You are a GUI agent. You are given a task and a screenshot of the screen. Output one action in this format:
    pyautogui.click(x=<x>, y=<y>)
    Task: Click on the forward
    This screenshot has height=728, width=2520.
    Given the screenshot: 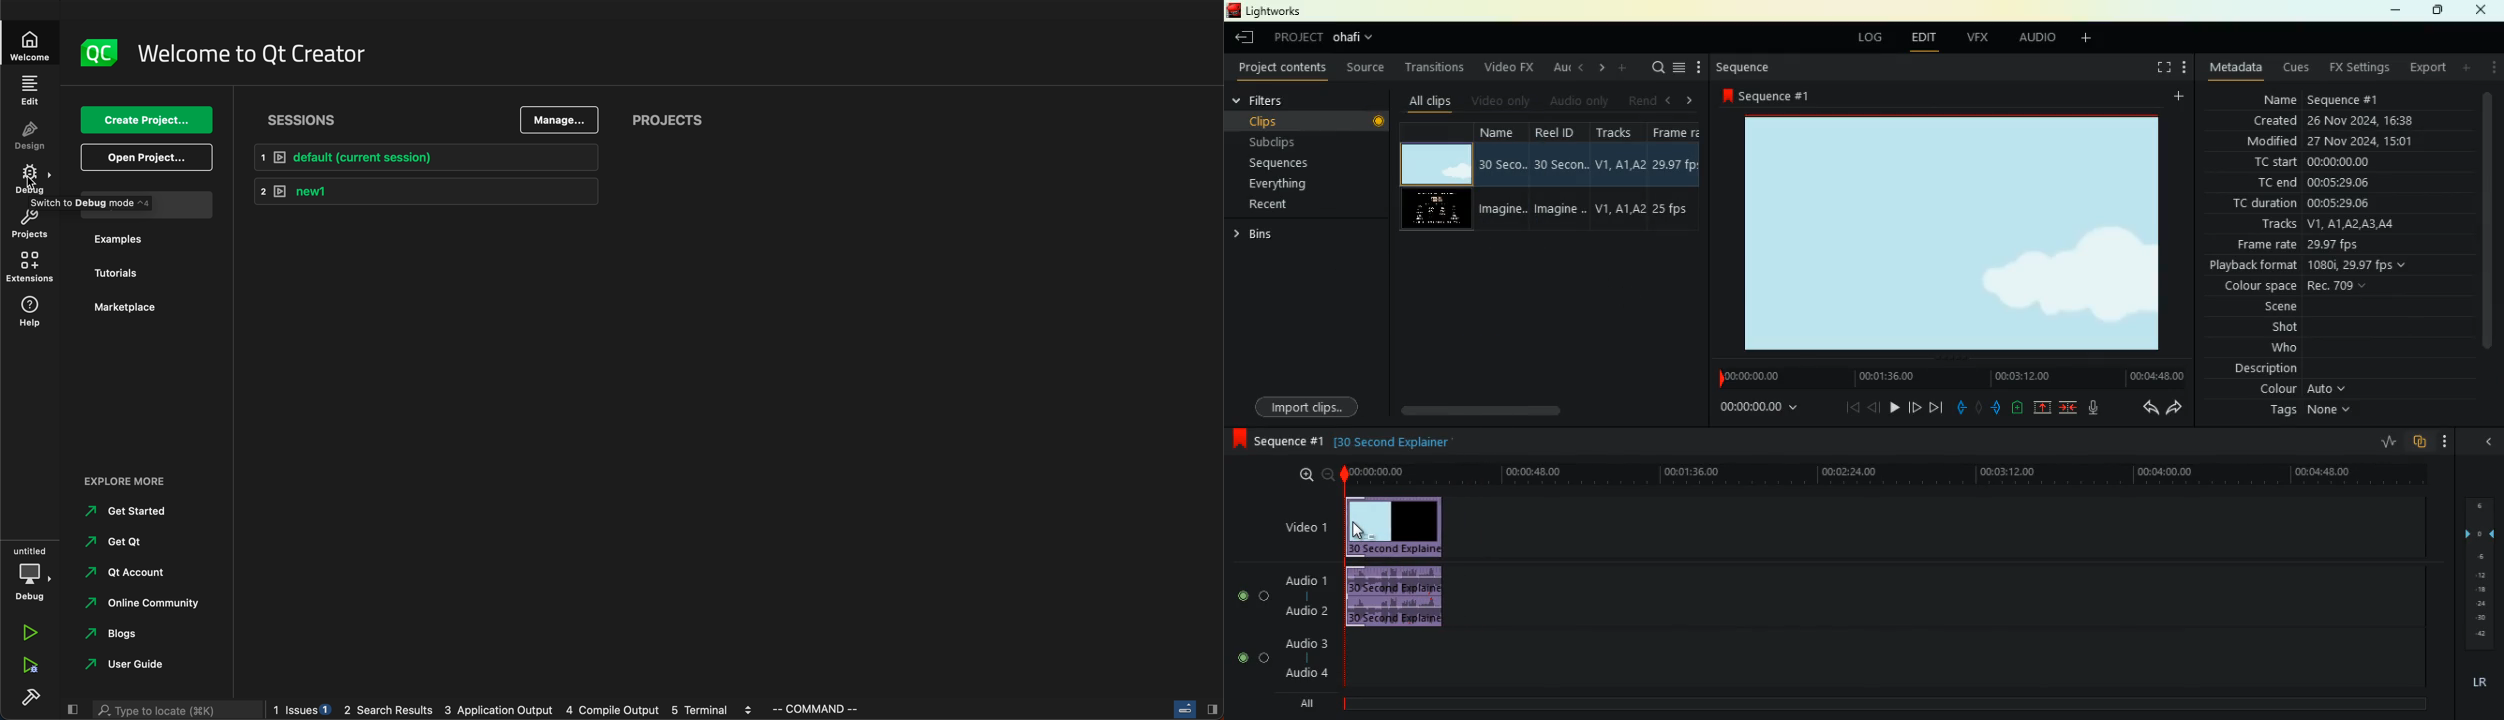 What is the action you would take?
    pyautogui.click(x=2175, y=410)
    